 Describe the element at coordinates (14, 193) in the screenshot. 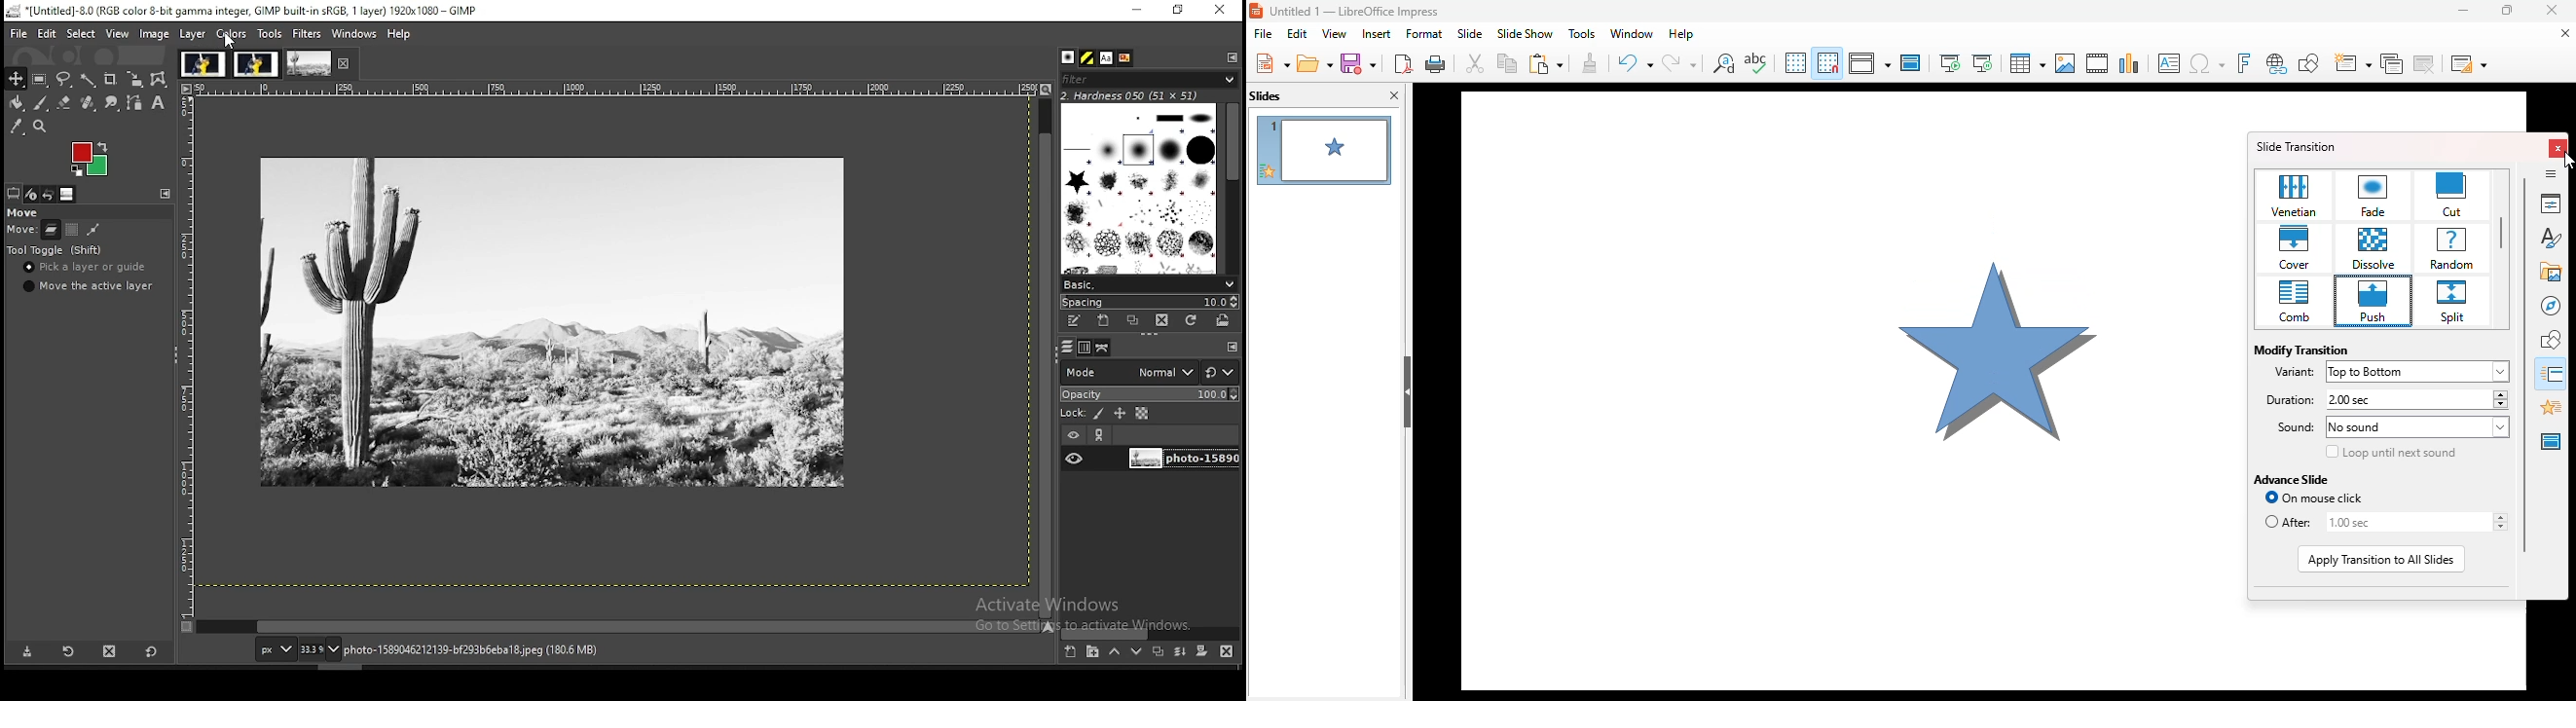

I see `tool selection` at that location.